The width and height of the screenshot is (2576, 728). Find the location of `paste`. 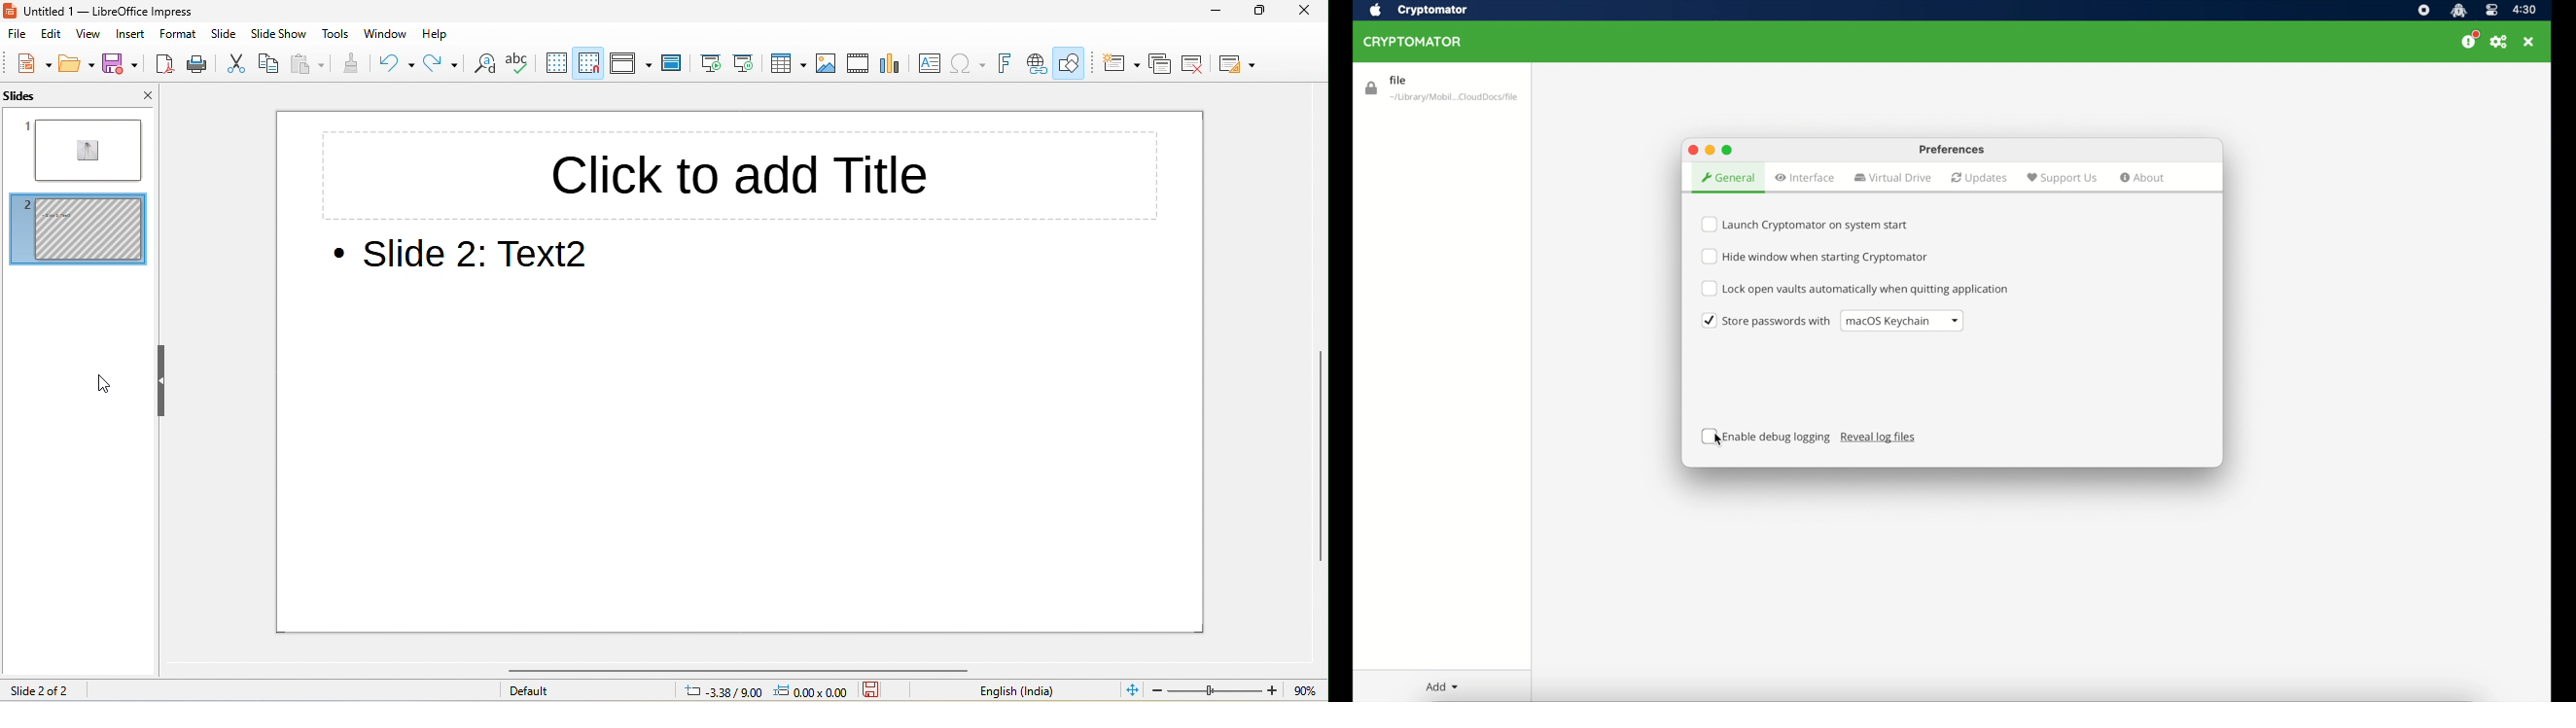

paste is located at coordinates (311, 64).